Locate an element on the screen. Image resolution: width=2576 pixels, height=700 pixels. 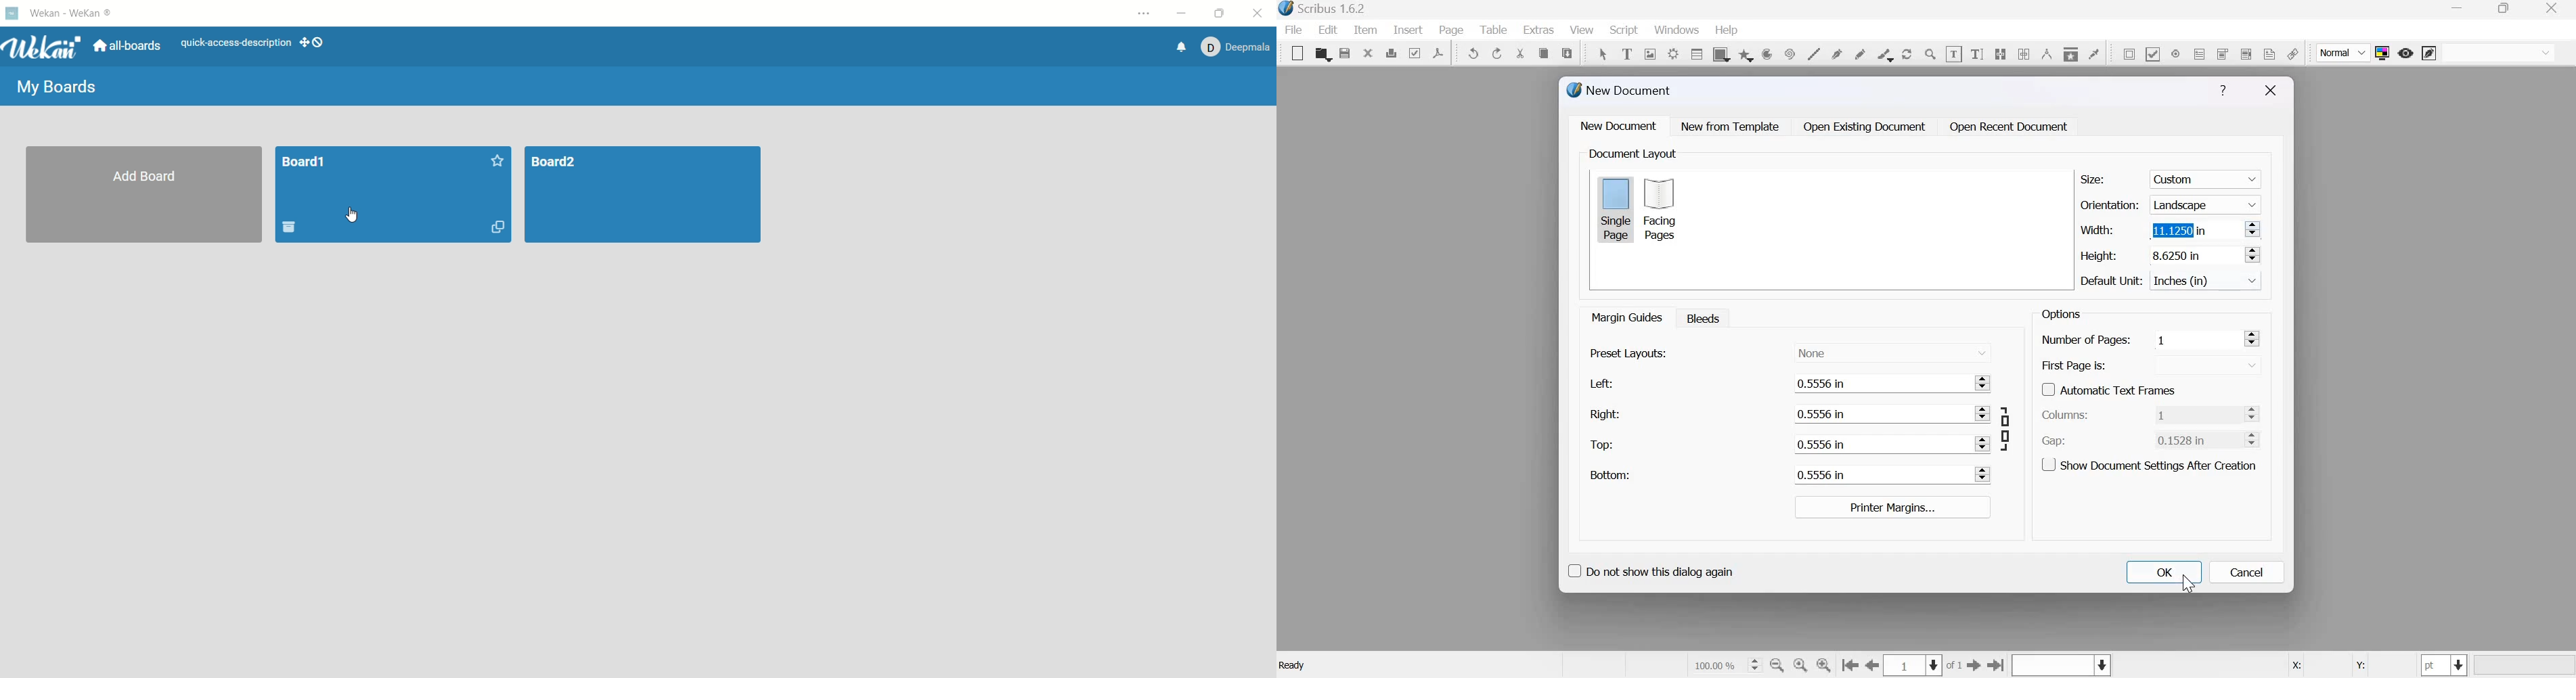
Increase and Decrease is located at coordinates (2252, 338).